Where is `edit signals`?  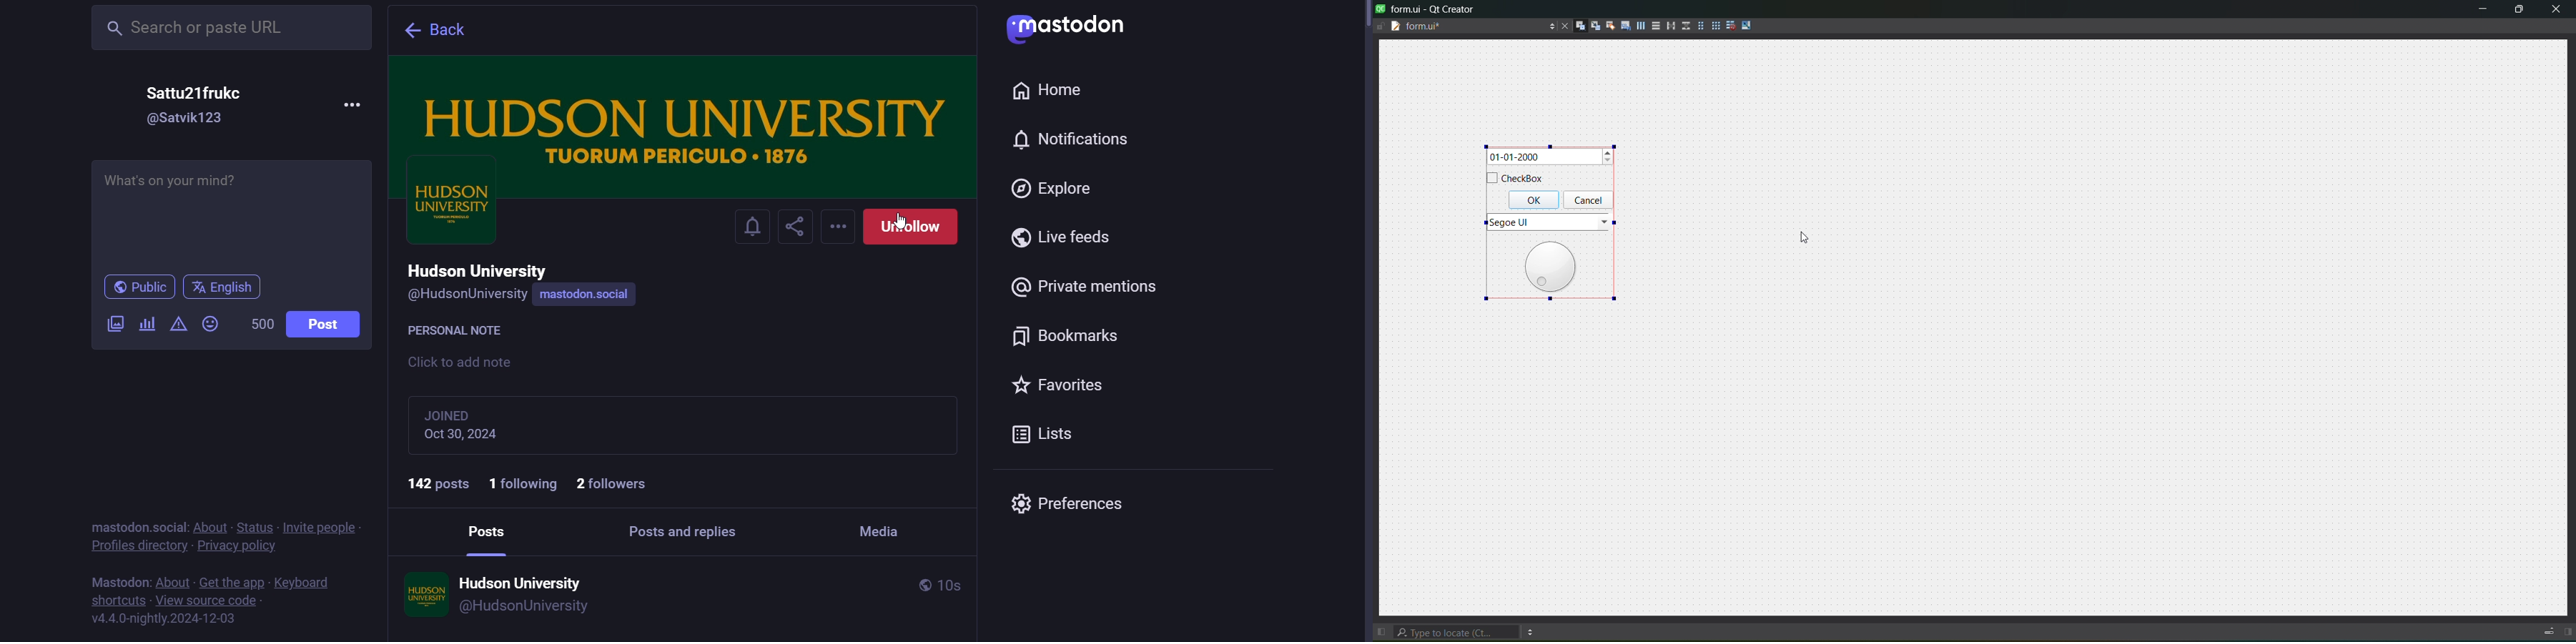
edit signals is located at coordinates (1593, 25).